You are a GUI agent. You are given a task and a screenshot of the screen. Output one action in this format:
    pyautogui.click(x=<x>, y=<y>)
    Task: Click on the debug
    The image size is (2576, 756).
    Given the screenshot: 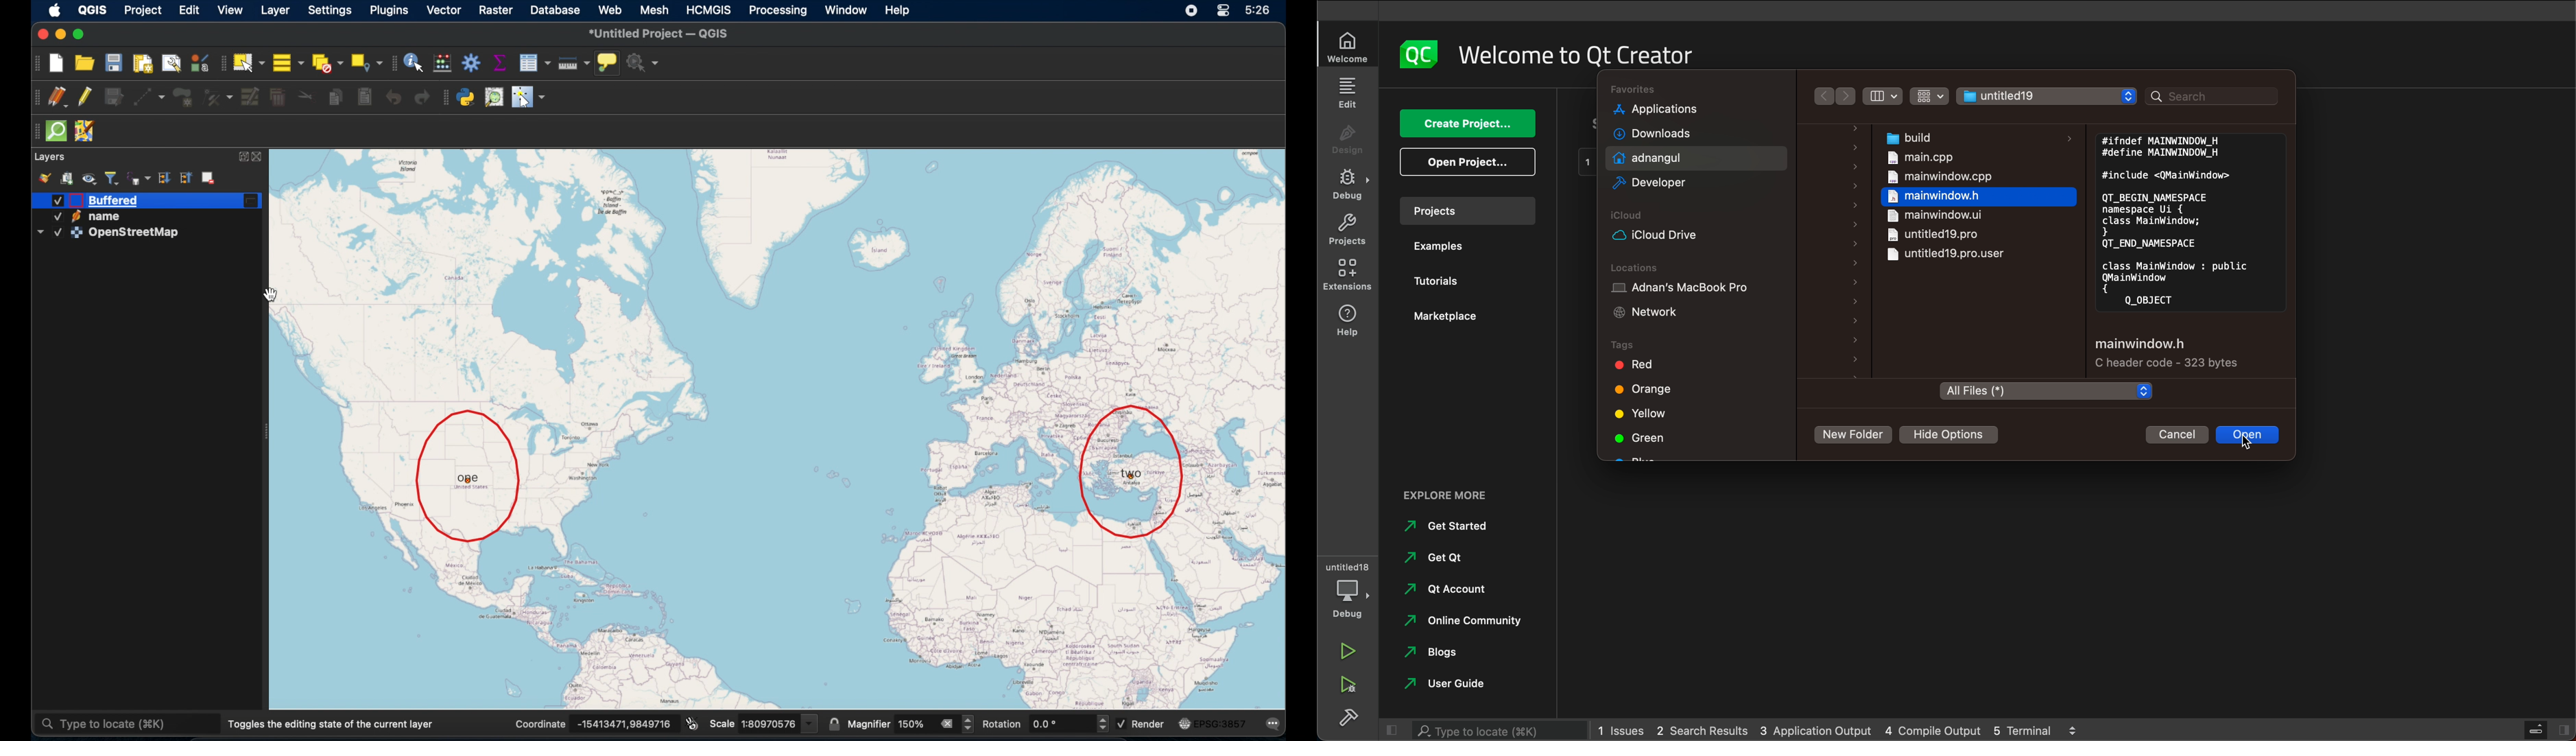 What is the action you would take?
    pyautogui.click(x=1351, y=185)
    